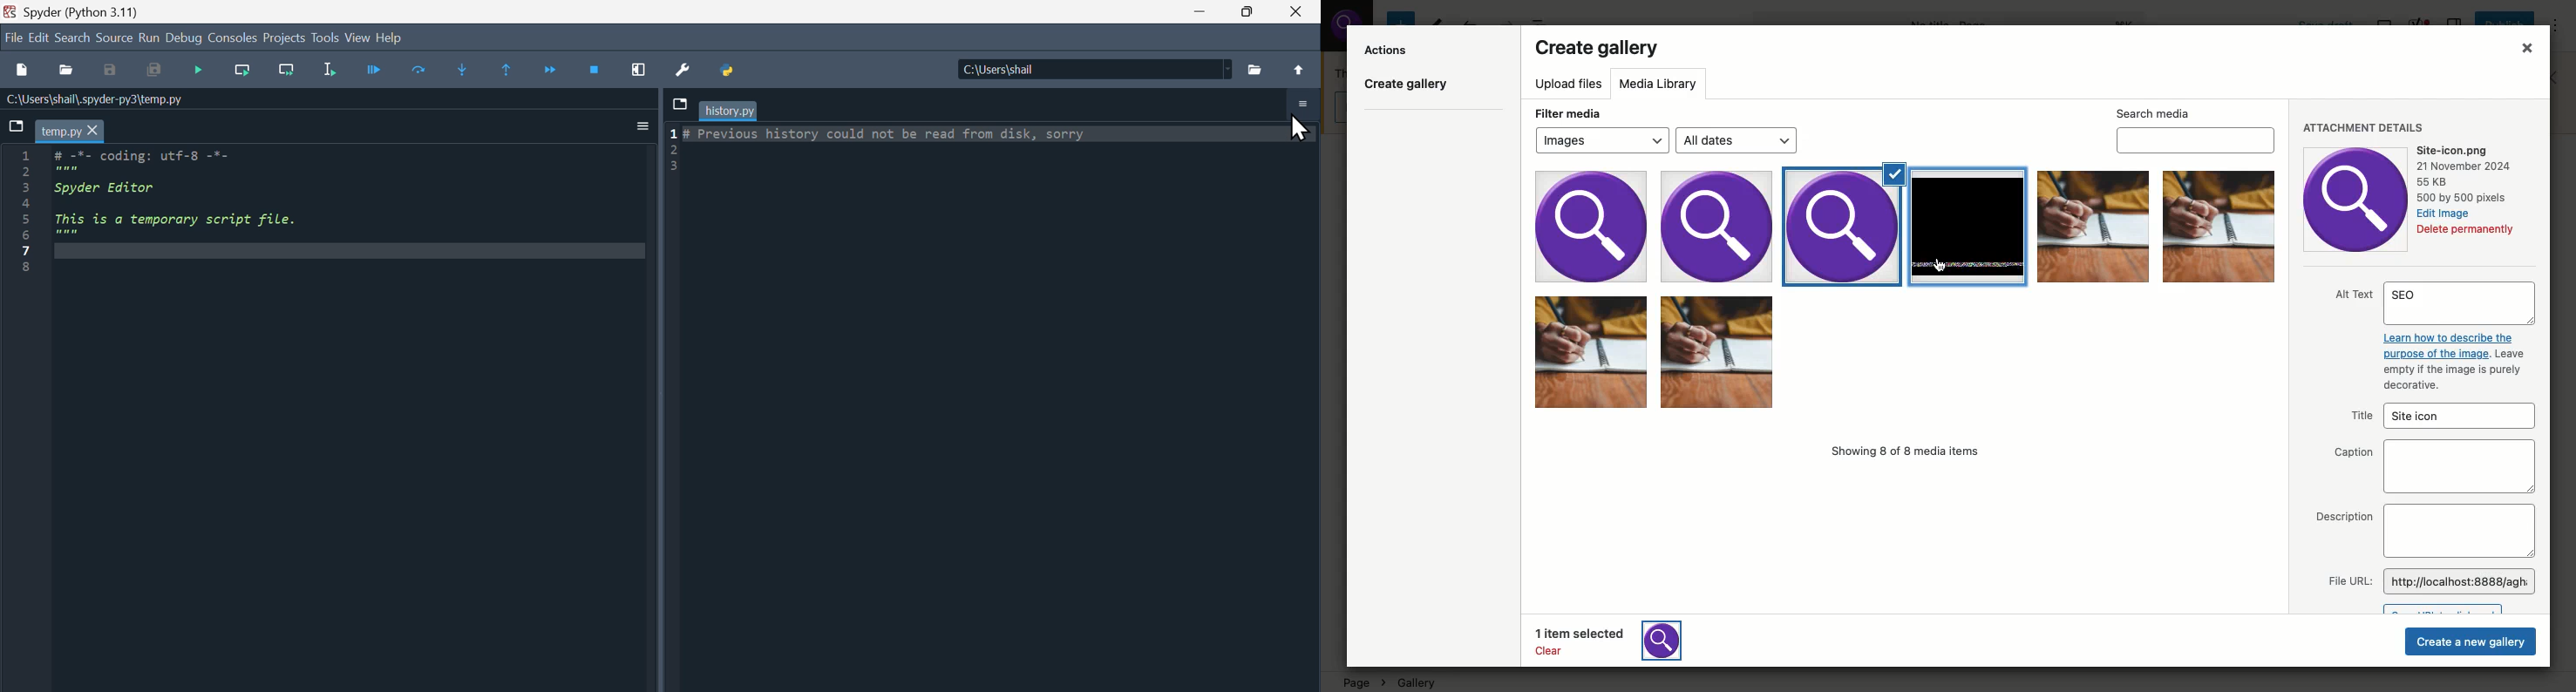  What do you see at coordinates (2196, 128) in the screenshot?
I see `Search media` at bounding box center [2196, 128].